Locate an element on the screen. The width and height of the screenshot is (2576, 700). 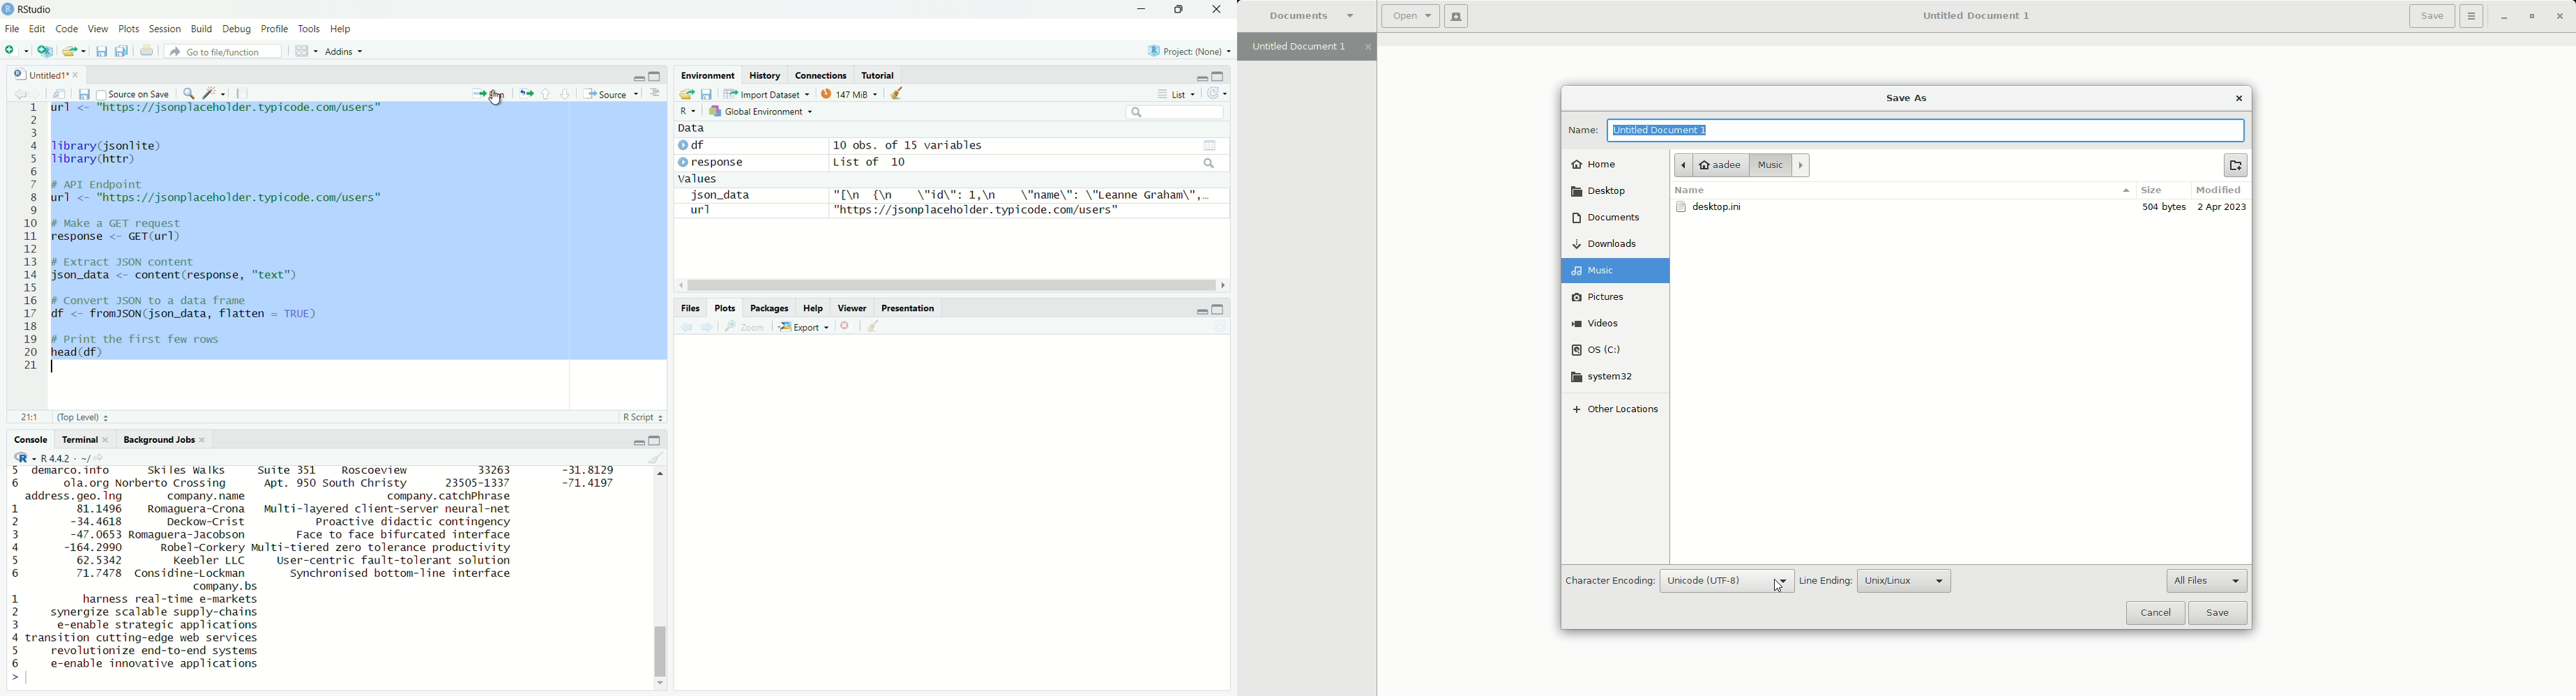
values is located at coordinates (698, 179).